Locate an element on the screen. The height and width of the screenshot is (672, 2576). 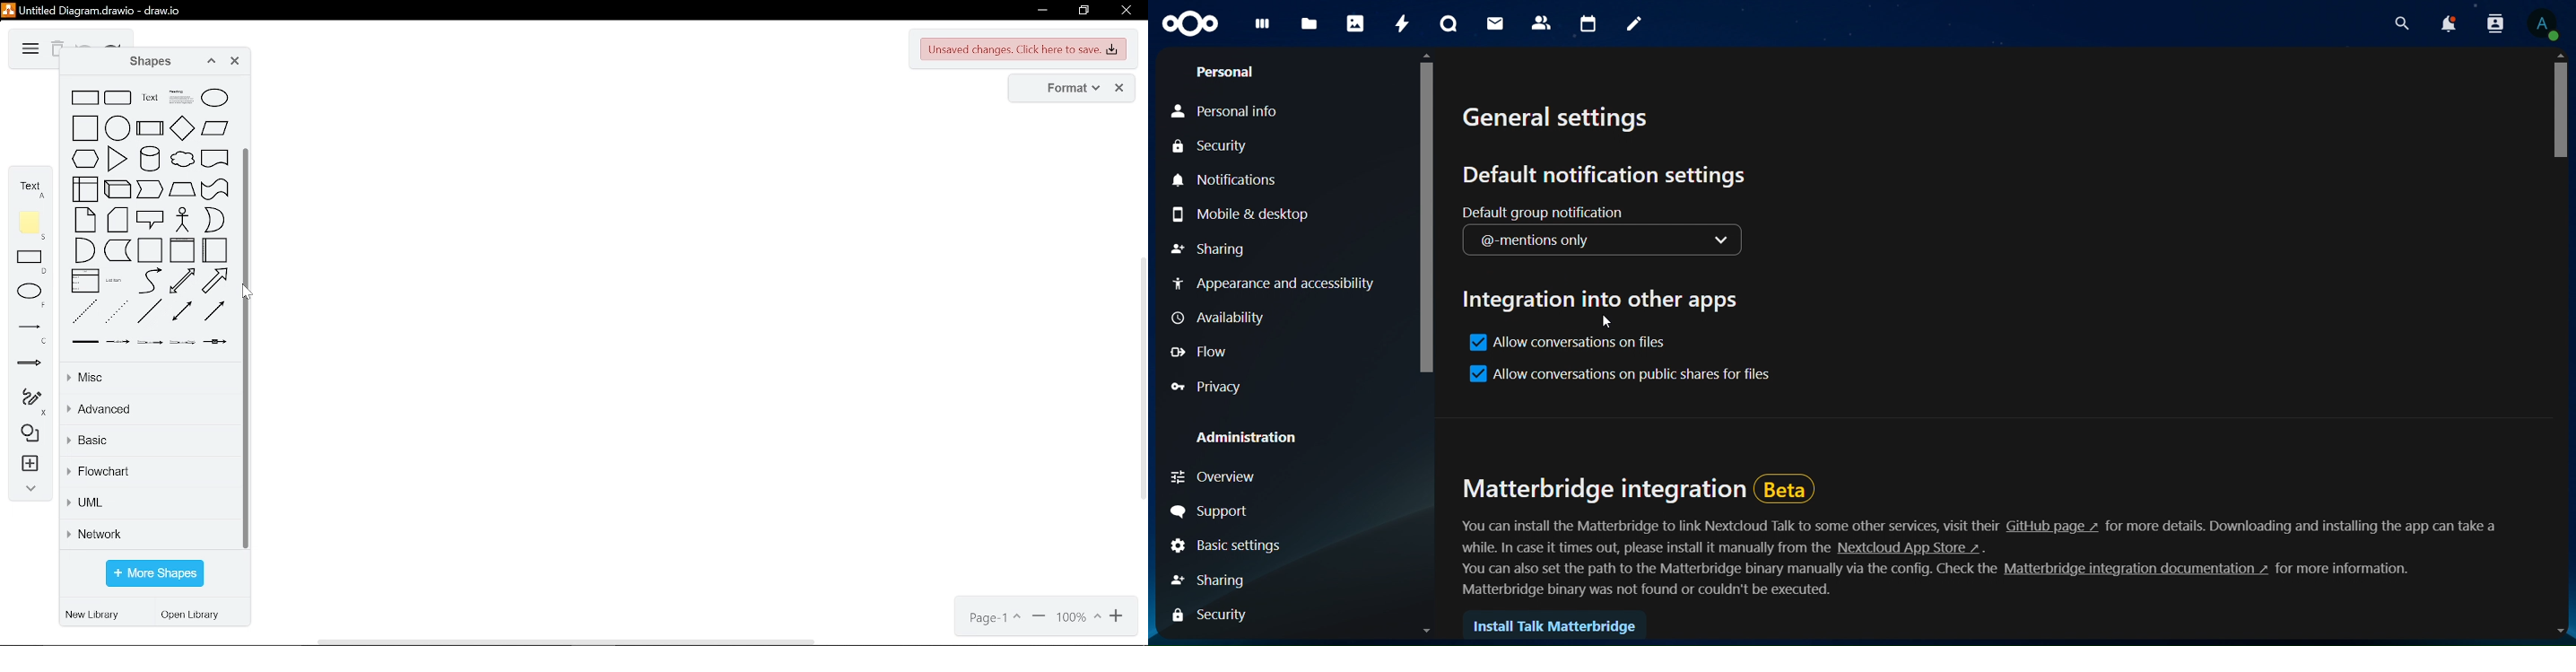
icon is located at coordinates (1193, 28).